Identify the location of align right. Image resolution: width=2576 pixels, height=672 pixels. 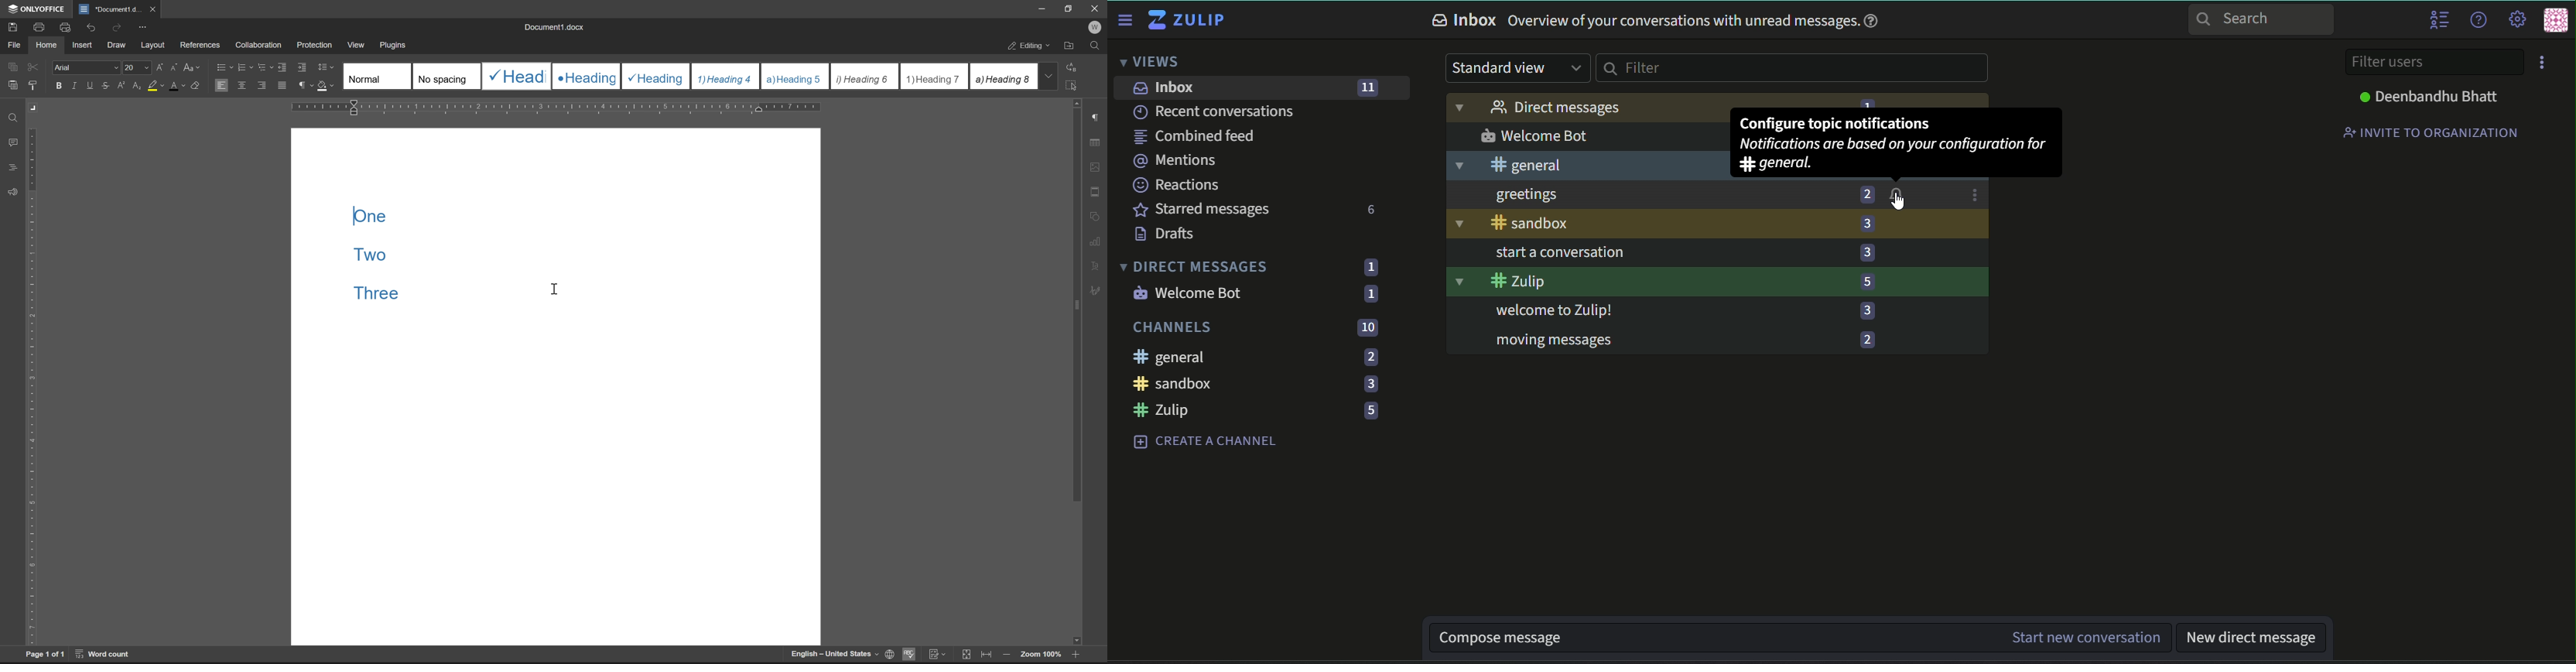
(263, 84).